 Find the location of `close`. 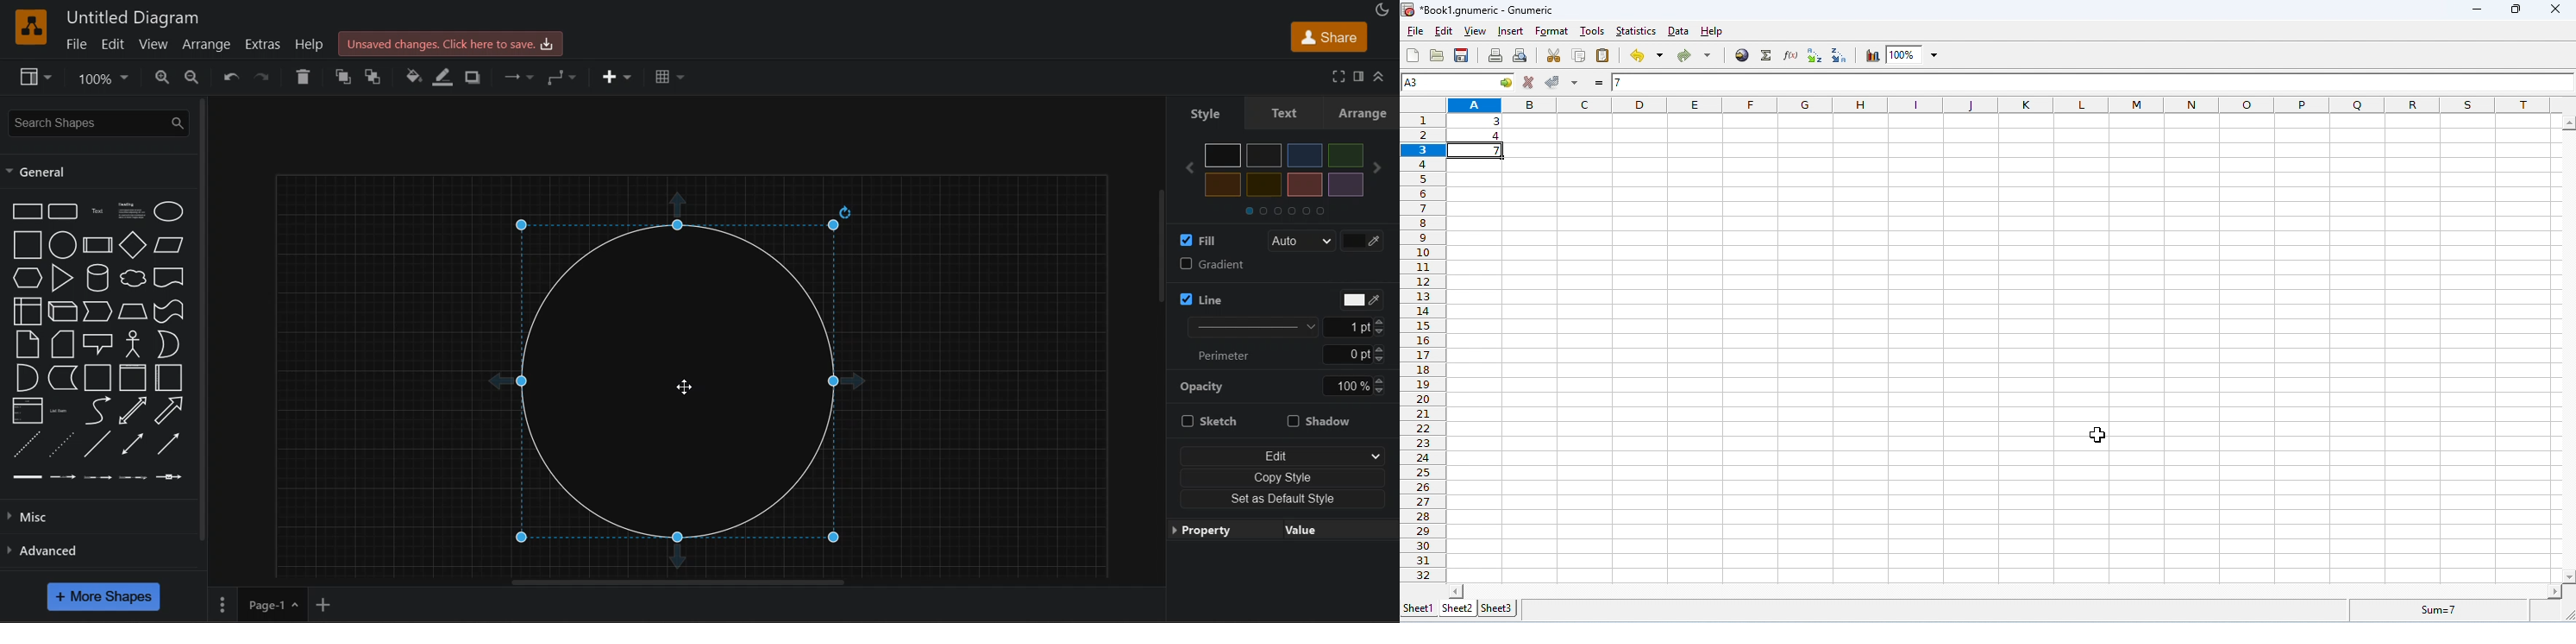

close is located at coordinates (2554, 9).